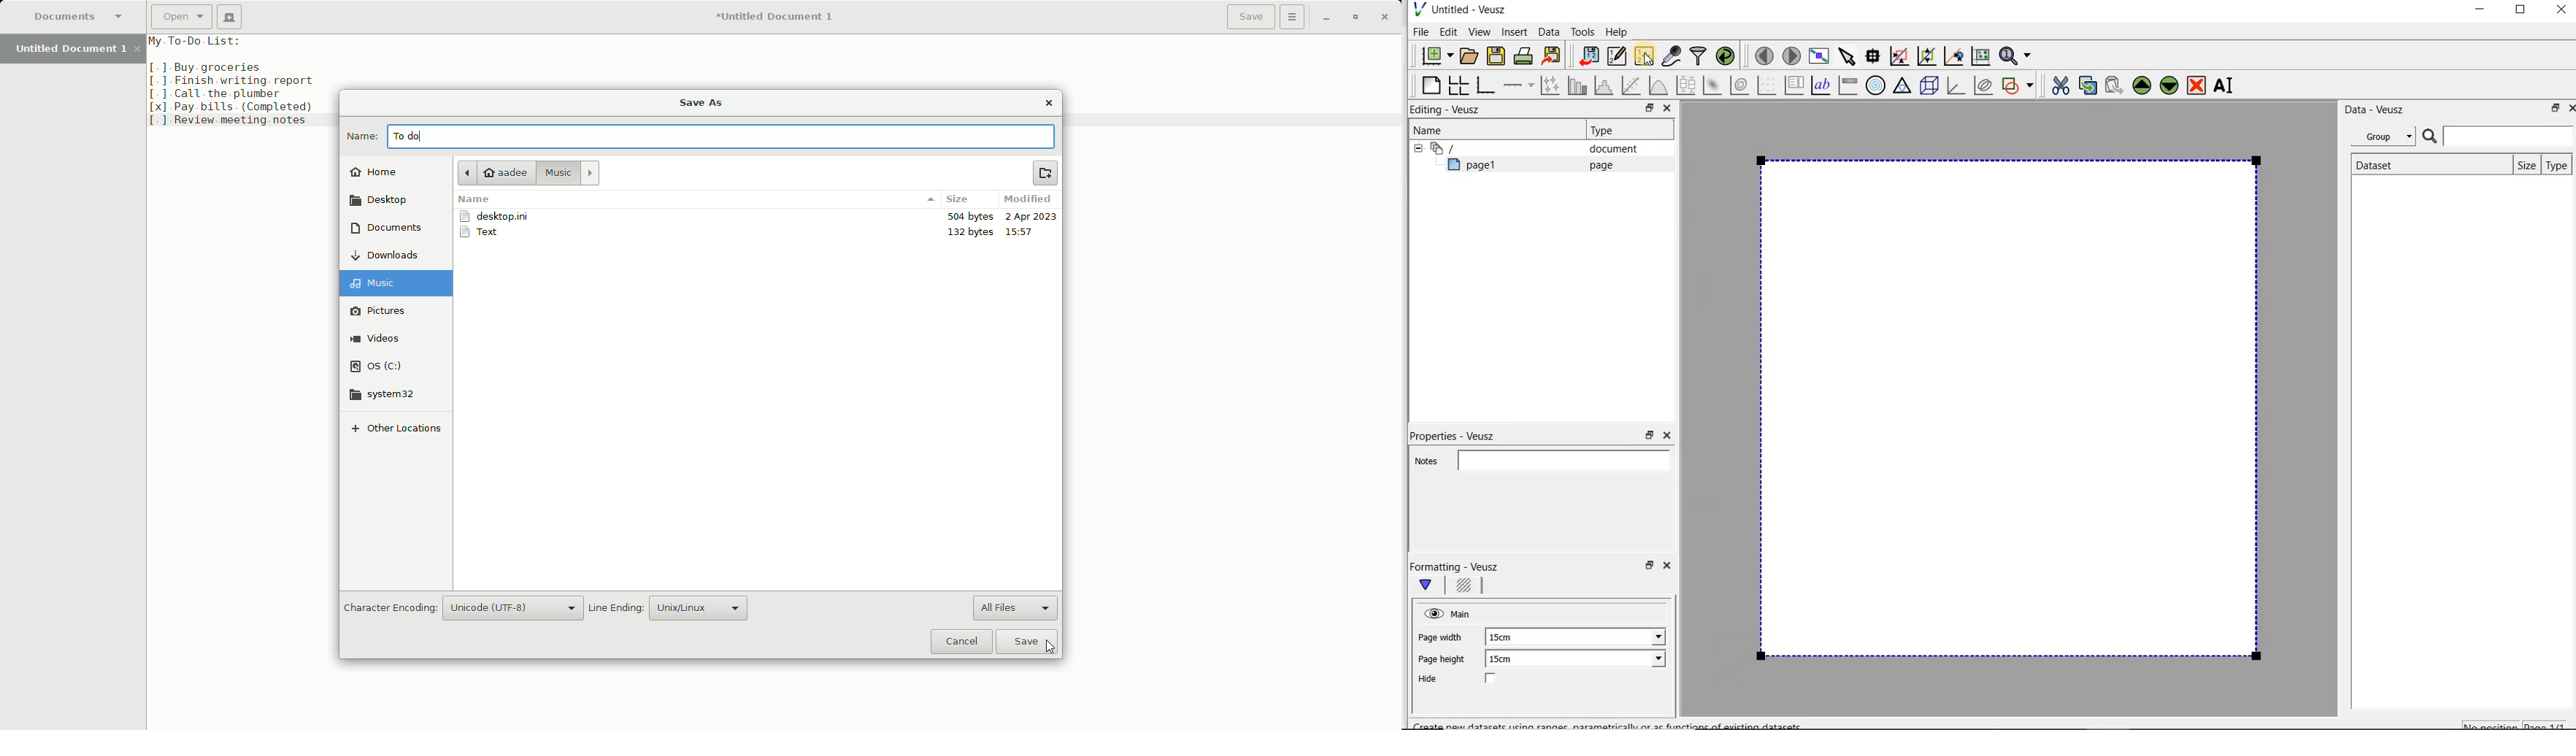 The width and height of the screenshot is (2576, 756). Describe the element at coordinates (1047, 173) in the screenshot. I see `New Folder` at that location.